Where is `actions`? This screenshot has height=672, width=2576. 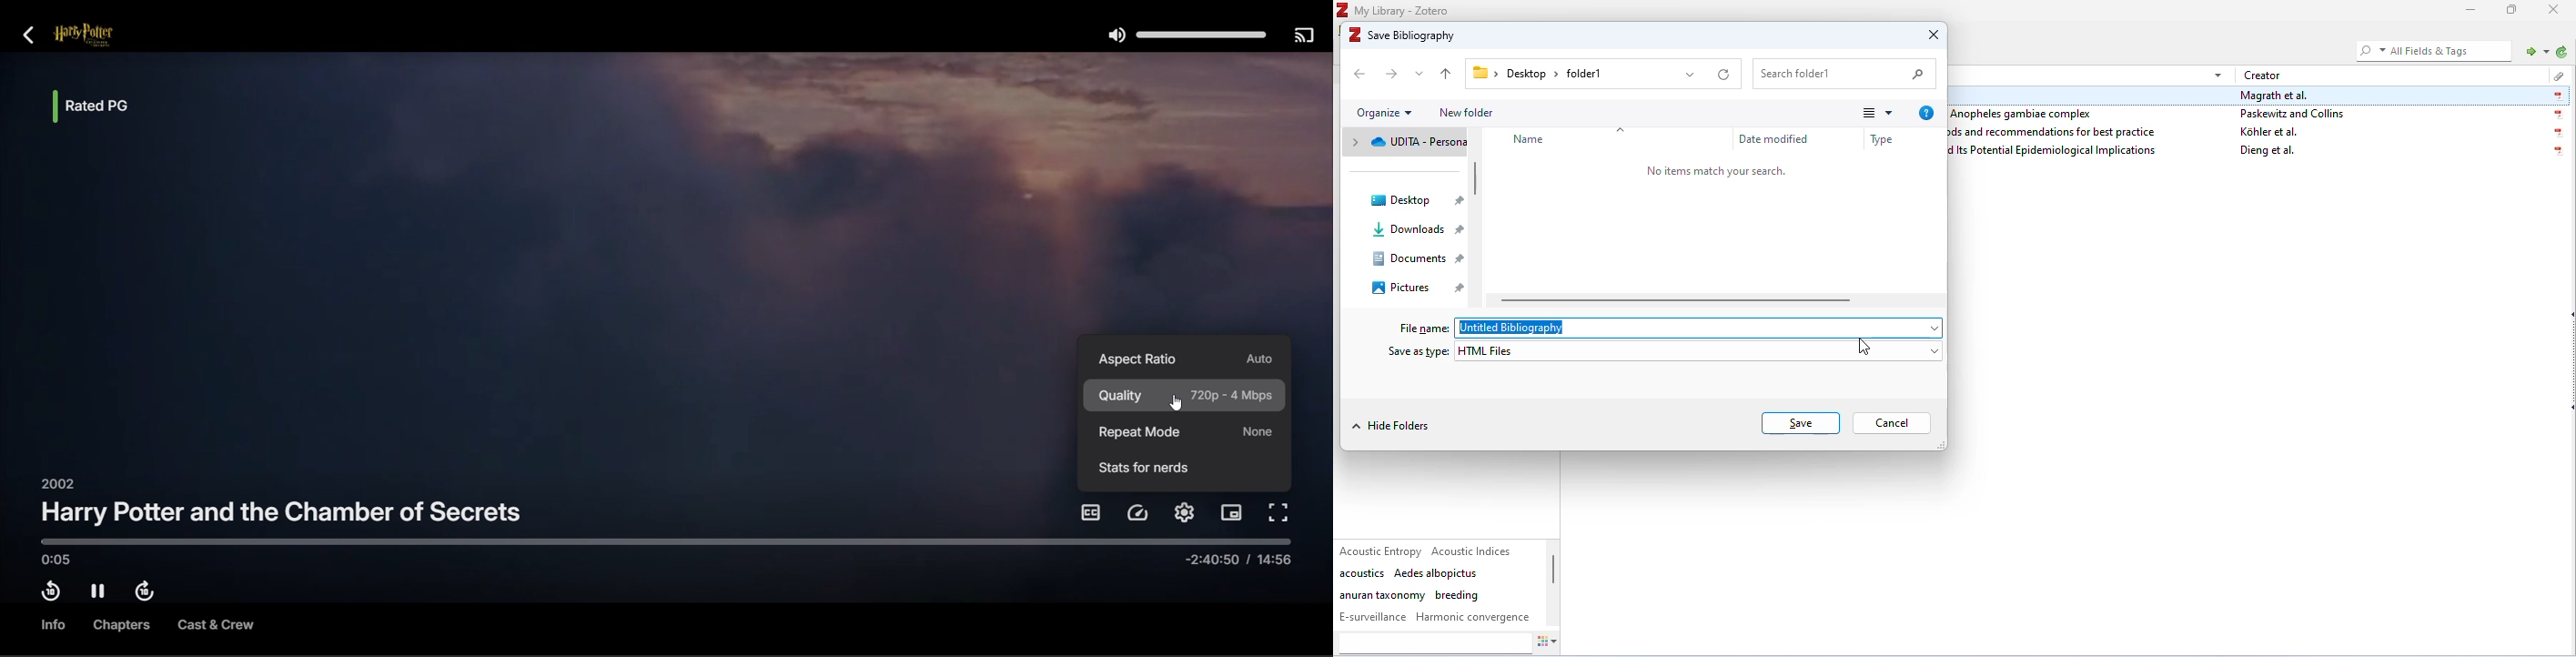 actions is located at coordinates (1555, 643).